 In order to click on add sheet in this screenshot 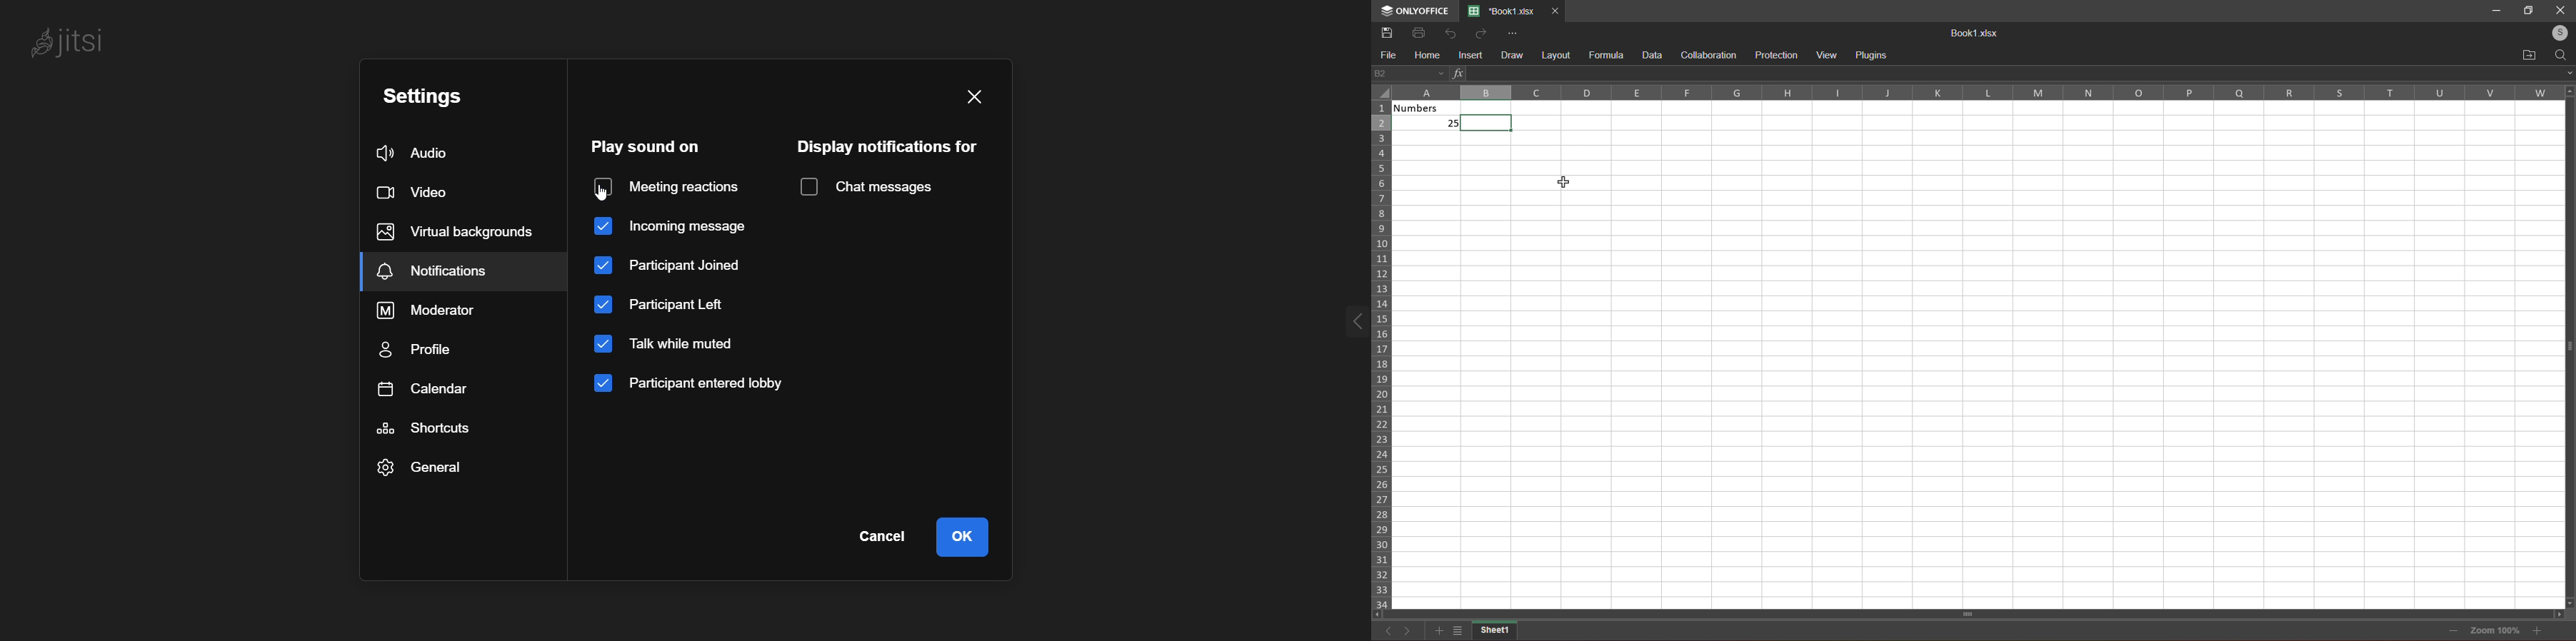, I will do `click(1438, 631)`.